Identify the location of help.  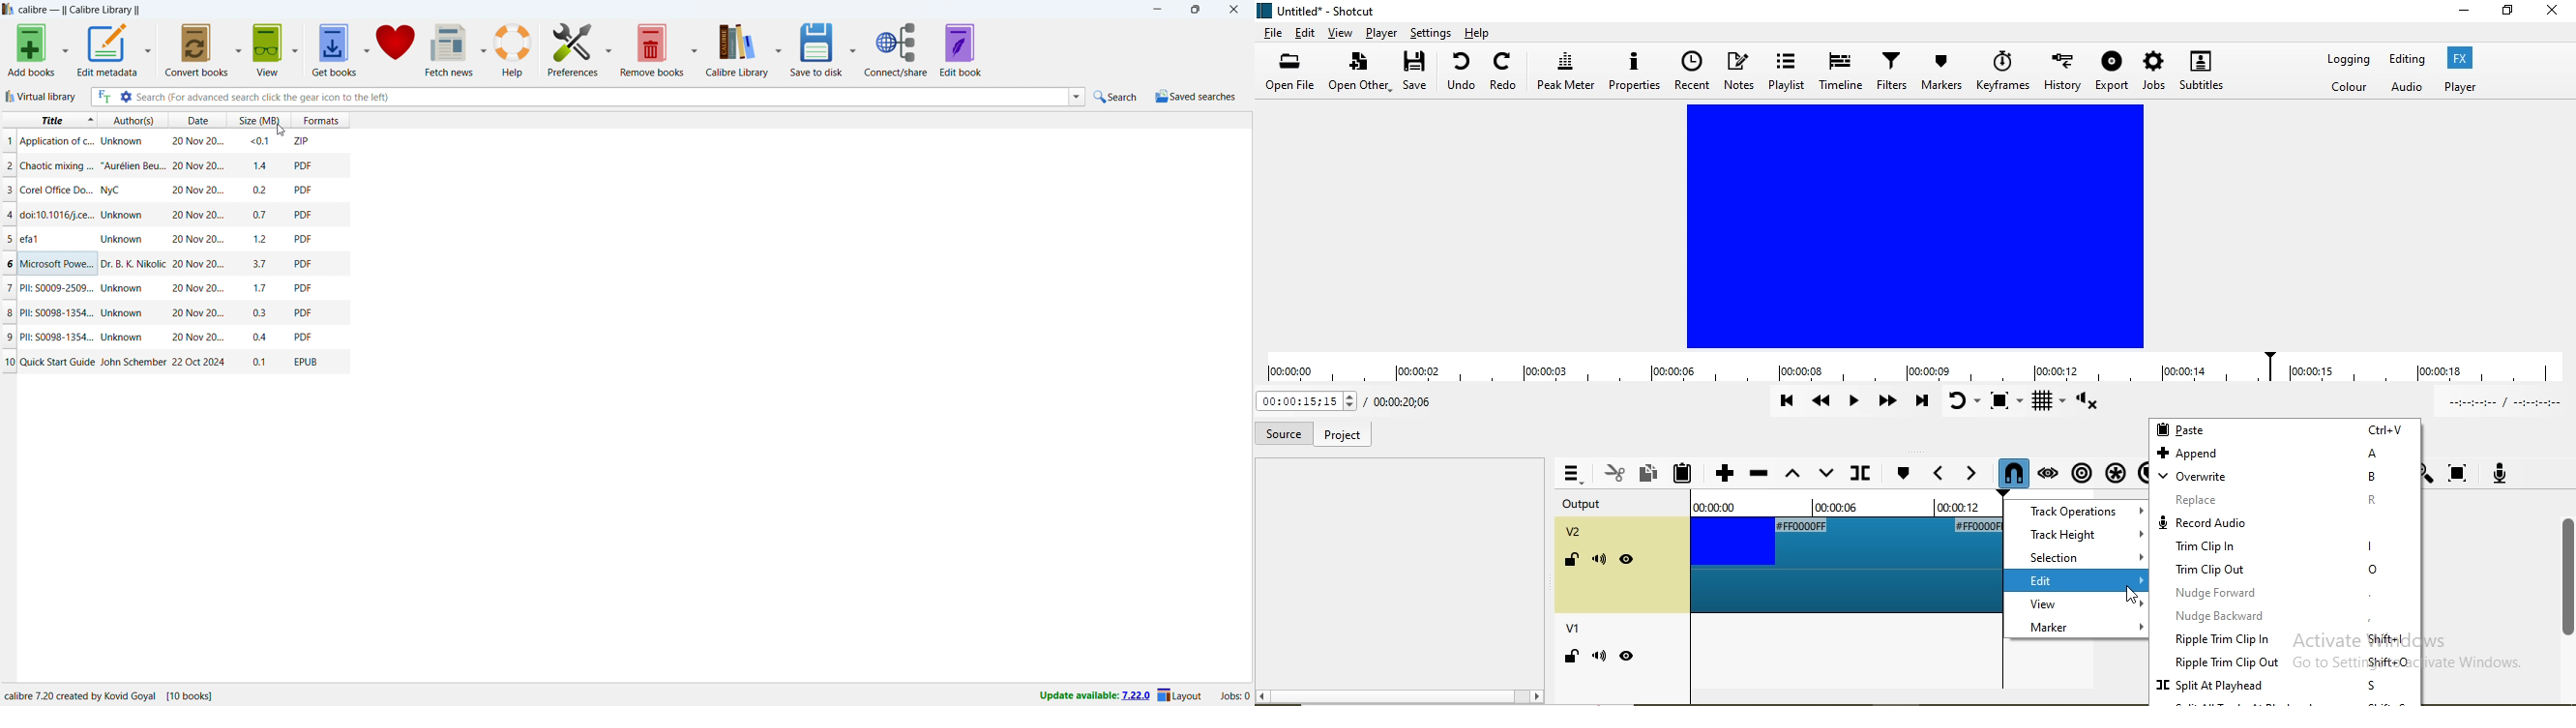
(513, 49).